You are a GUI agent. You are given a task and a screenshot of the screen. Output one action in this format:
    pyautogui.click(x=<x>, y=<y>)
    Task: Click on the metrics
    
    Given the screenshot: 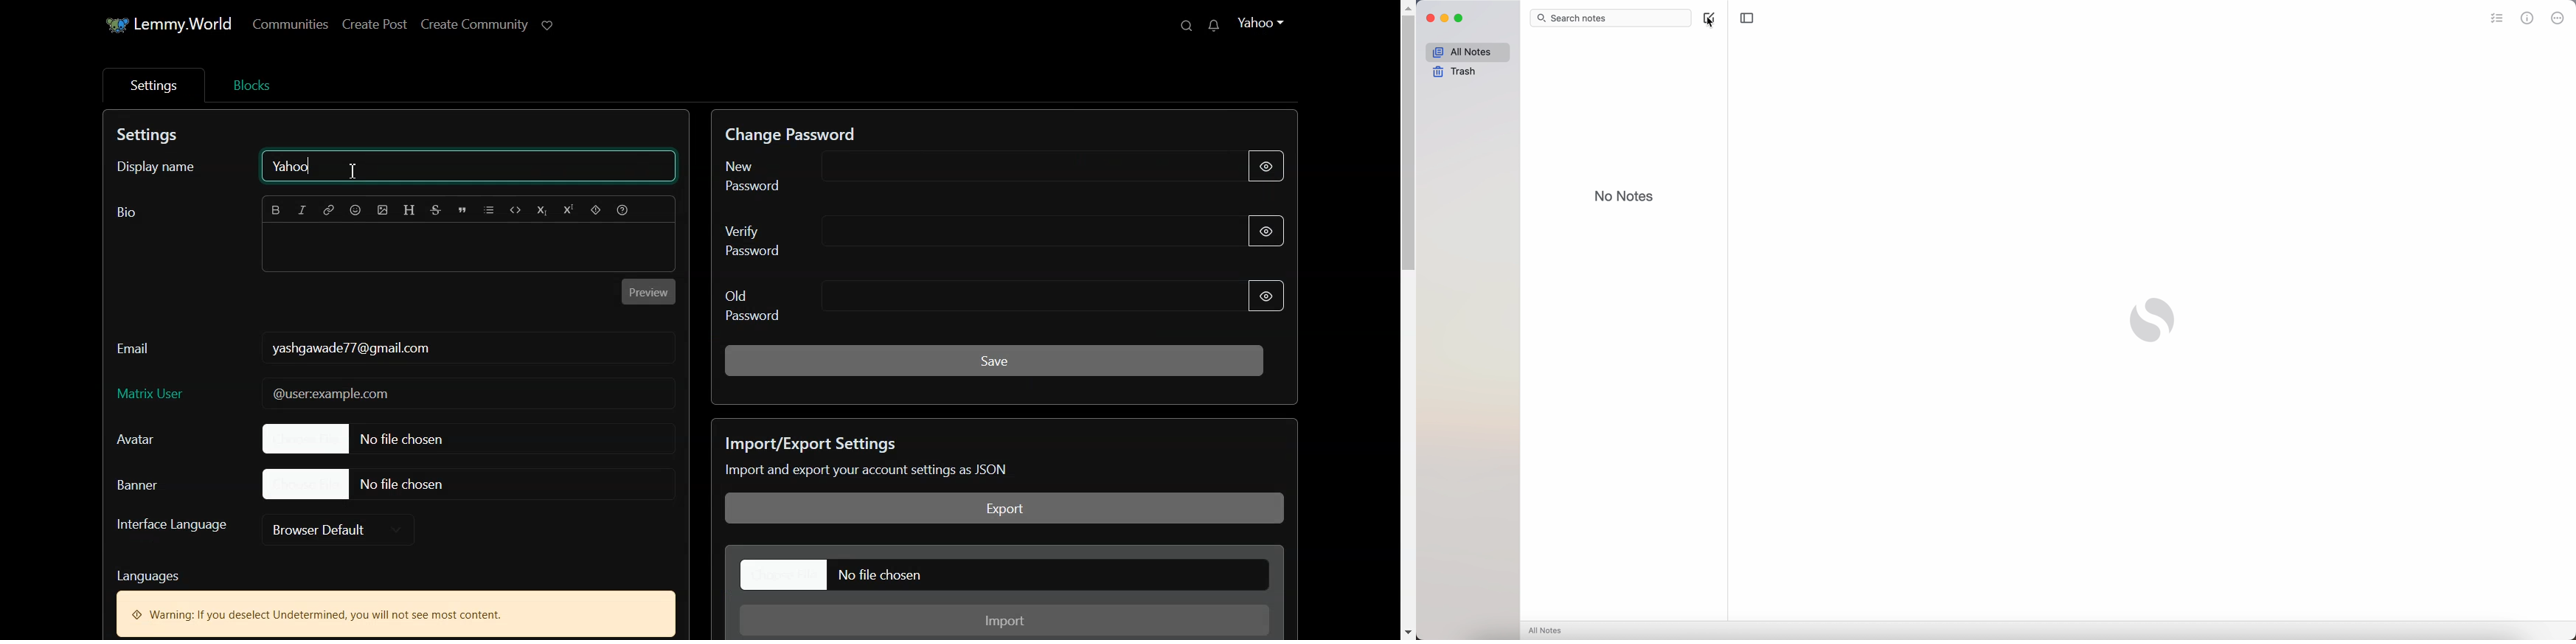 What is the action you would take?
    pyautogui.click(x=2528, y=20)
    